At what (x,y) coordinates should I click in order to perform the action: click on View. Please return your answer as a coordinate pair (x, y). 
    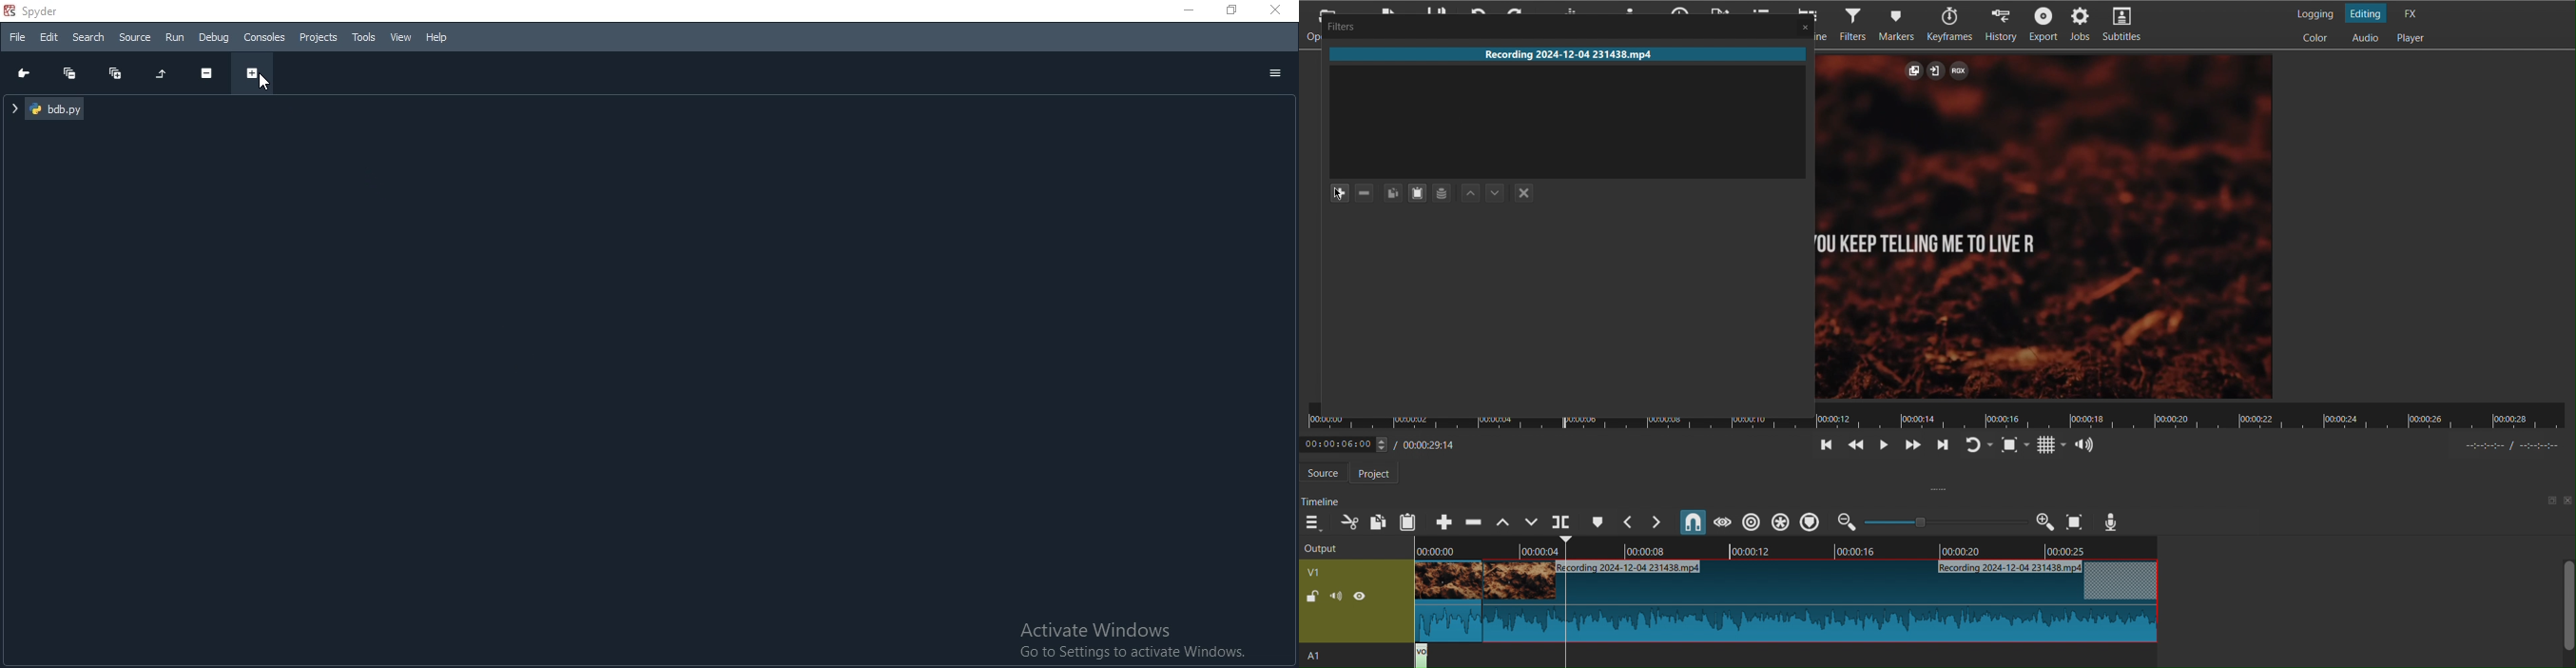
    Looking at the image, I should click on (402, 38).